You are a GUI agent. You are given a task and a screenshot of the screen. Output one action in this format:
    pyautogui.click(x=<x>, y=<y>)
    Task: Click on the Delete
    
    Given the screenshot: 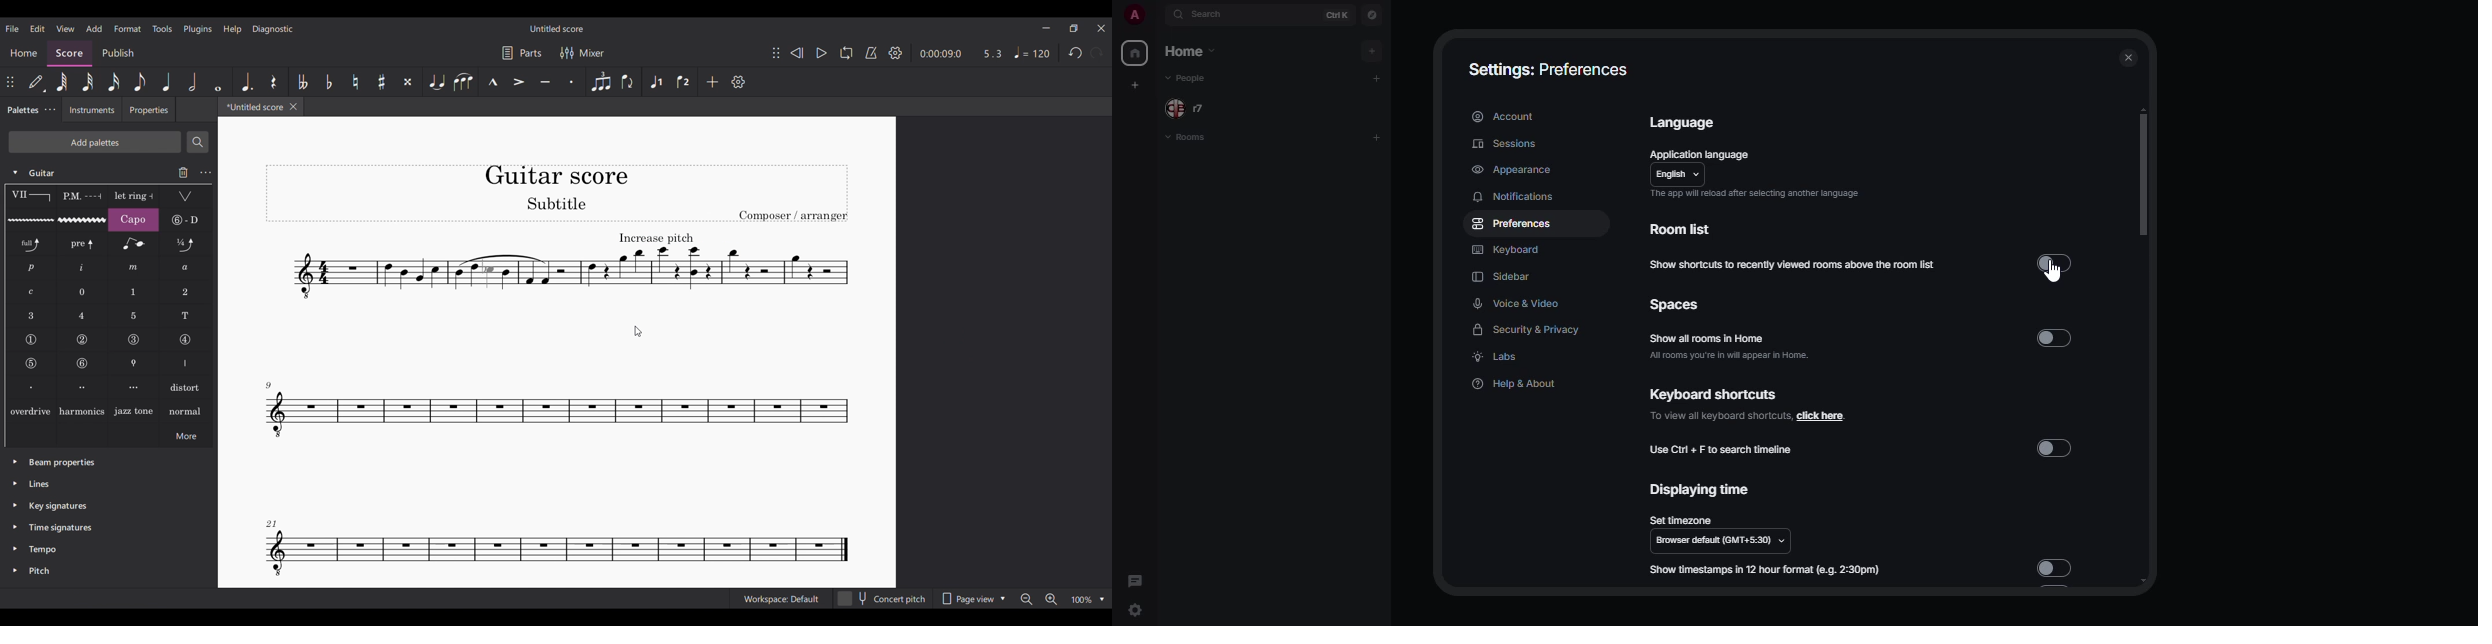 What is the action you would take?
    pyautogui.click(x=184, y=172)
    